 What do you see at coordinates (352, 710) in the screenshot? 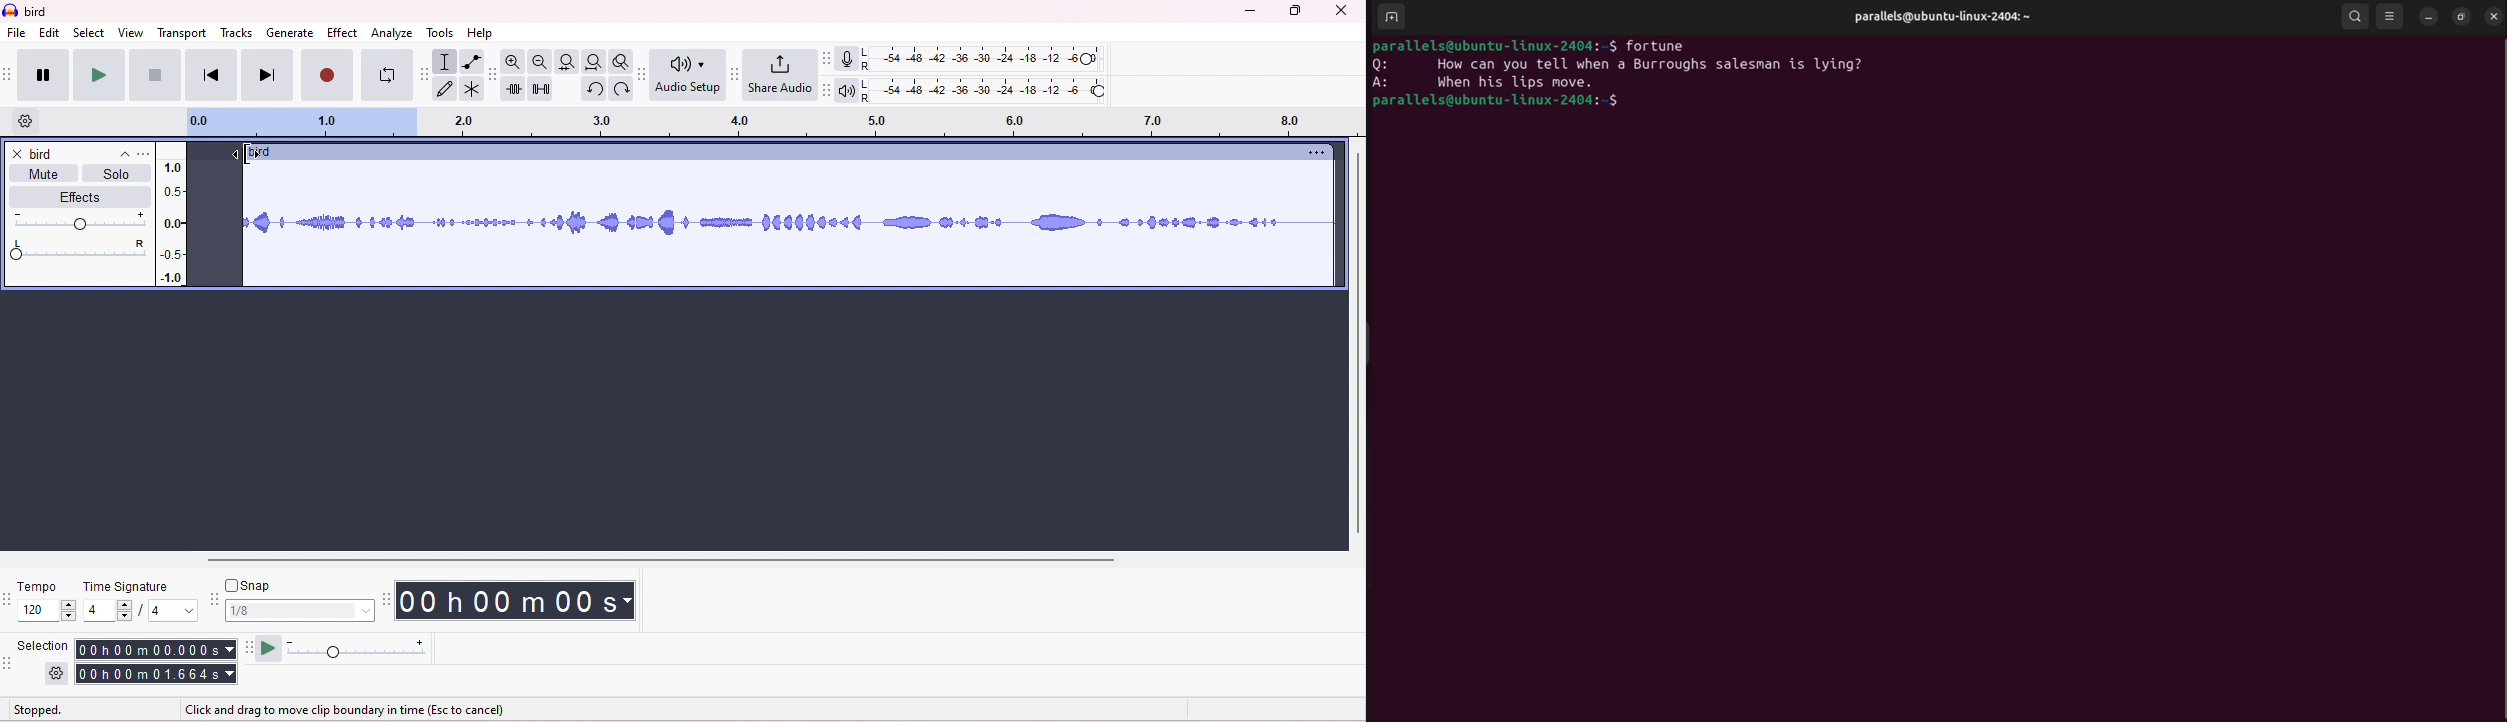
I see `click and drag to move clip boundary in time (Esc to cancel)` at bounding box center [352, 710].